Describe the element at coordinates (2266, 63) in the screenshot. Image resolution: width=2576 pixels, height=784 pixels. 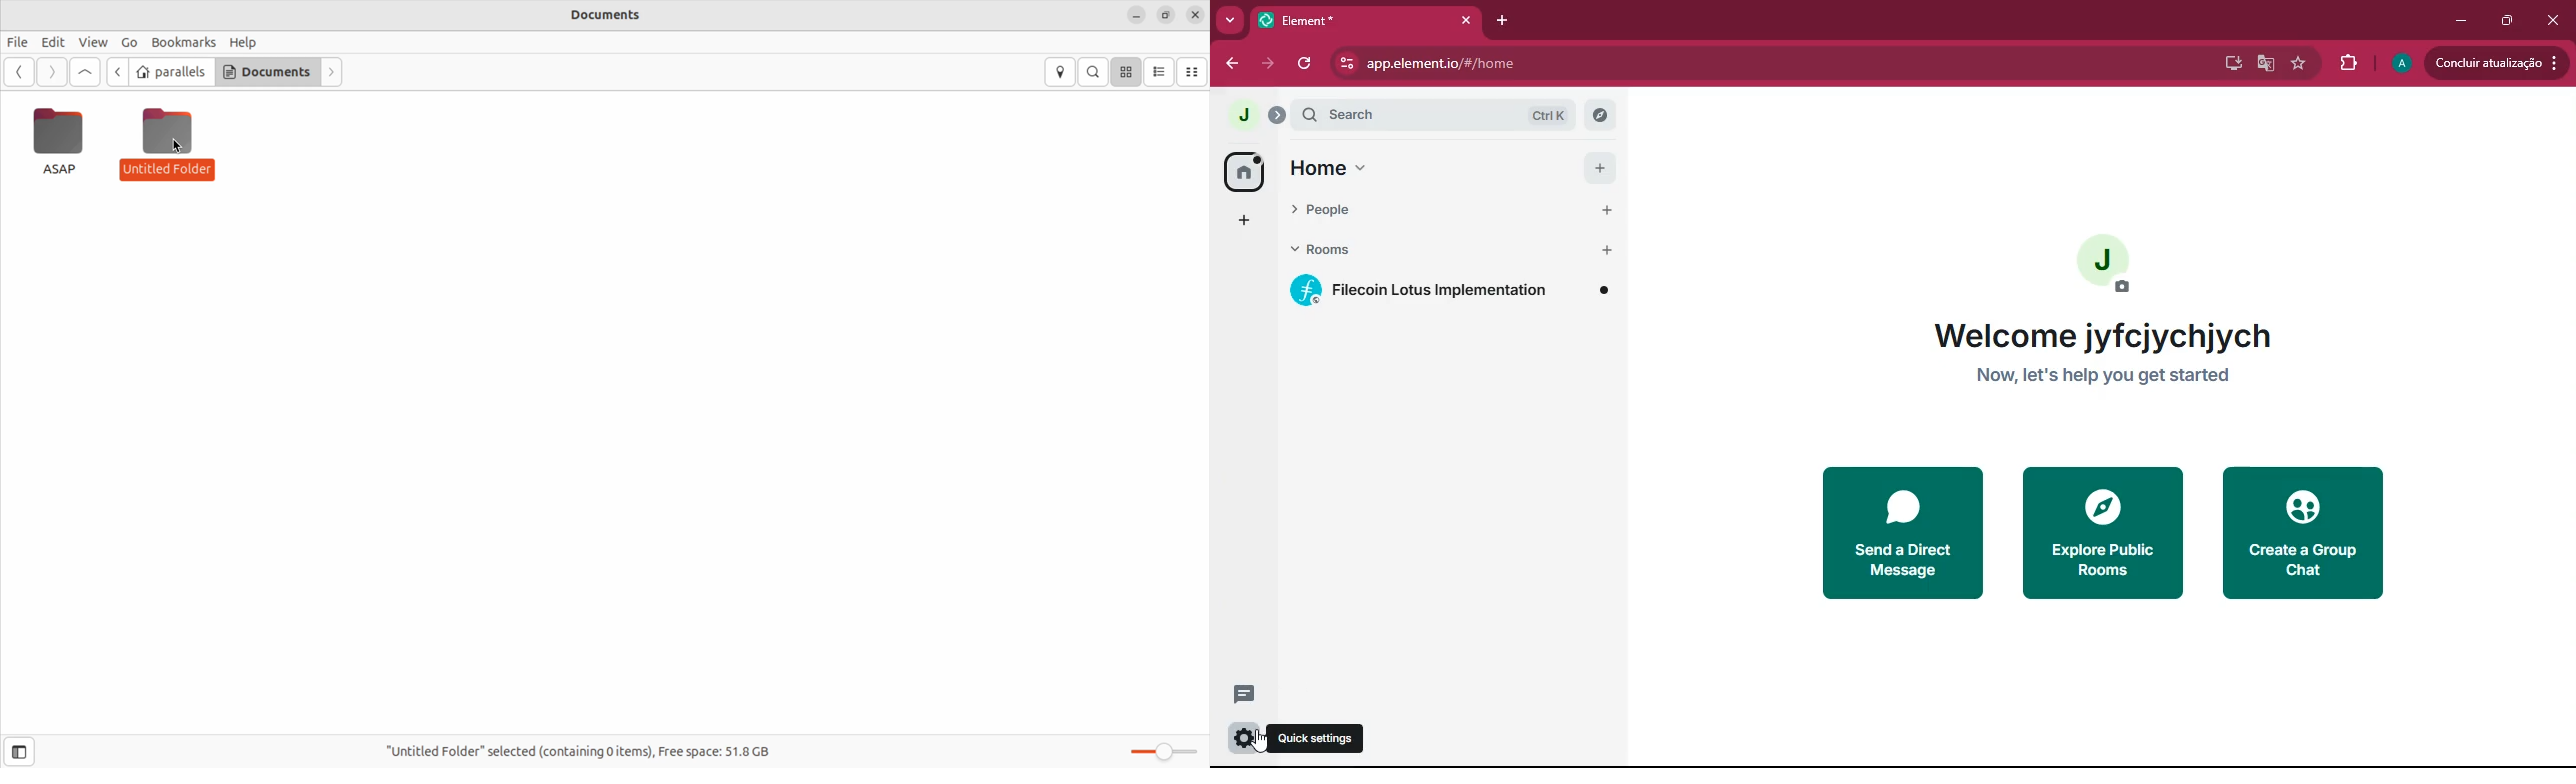
I see `google translate` at that location.